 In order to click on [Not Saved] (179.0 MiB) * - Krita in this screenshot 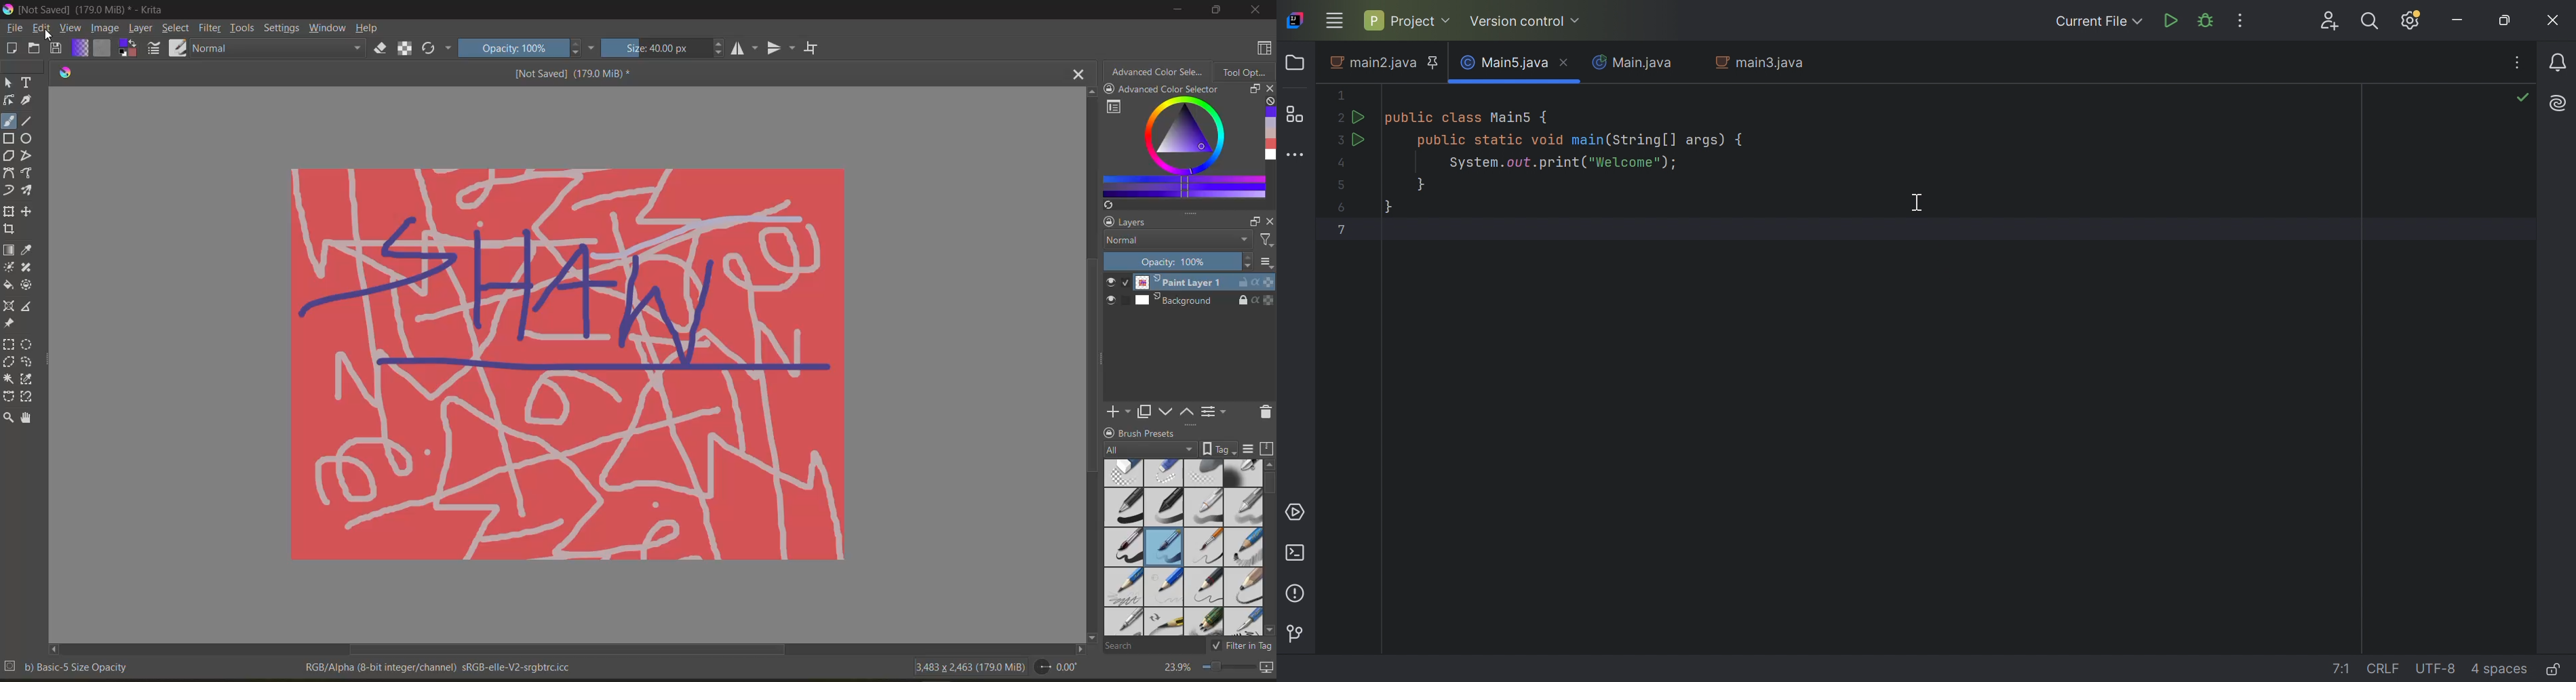, I will do `click(84, 9)`.